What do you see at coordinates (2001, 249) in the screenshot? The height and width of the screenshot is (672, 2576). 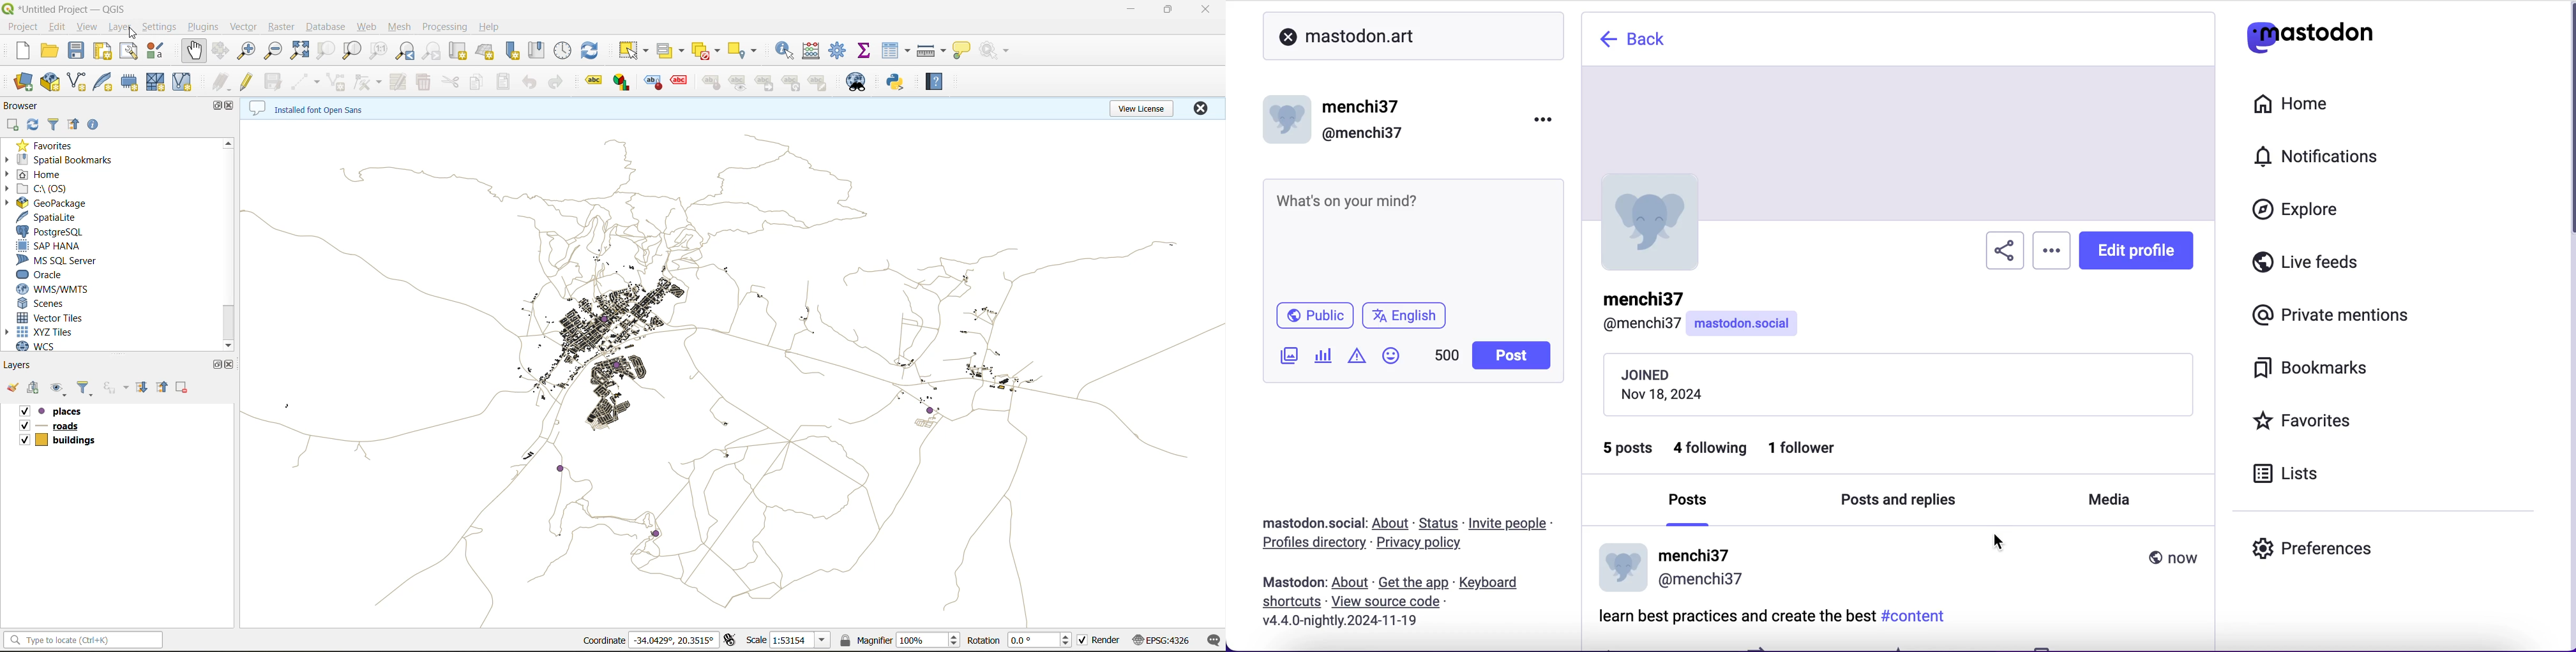 I see `share` at bounding box center [2001, 249].